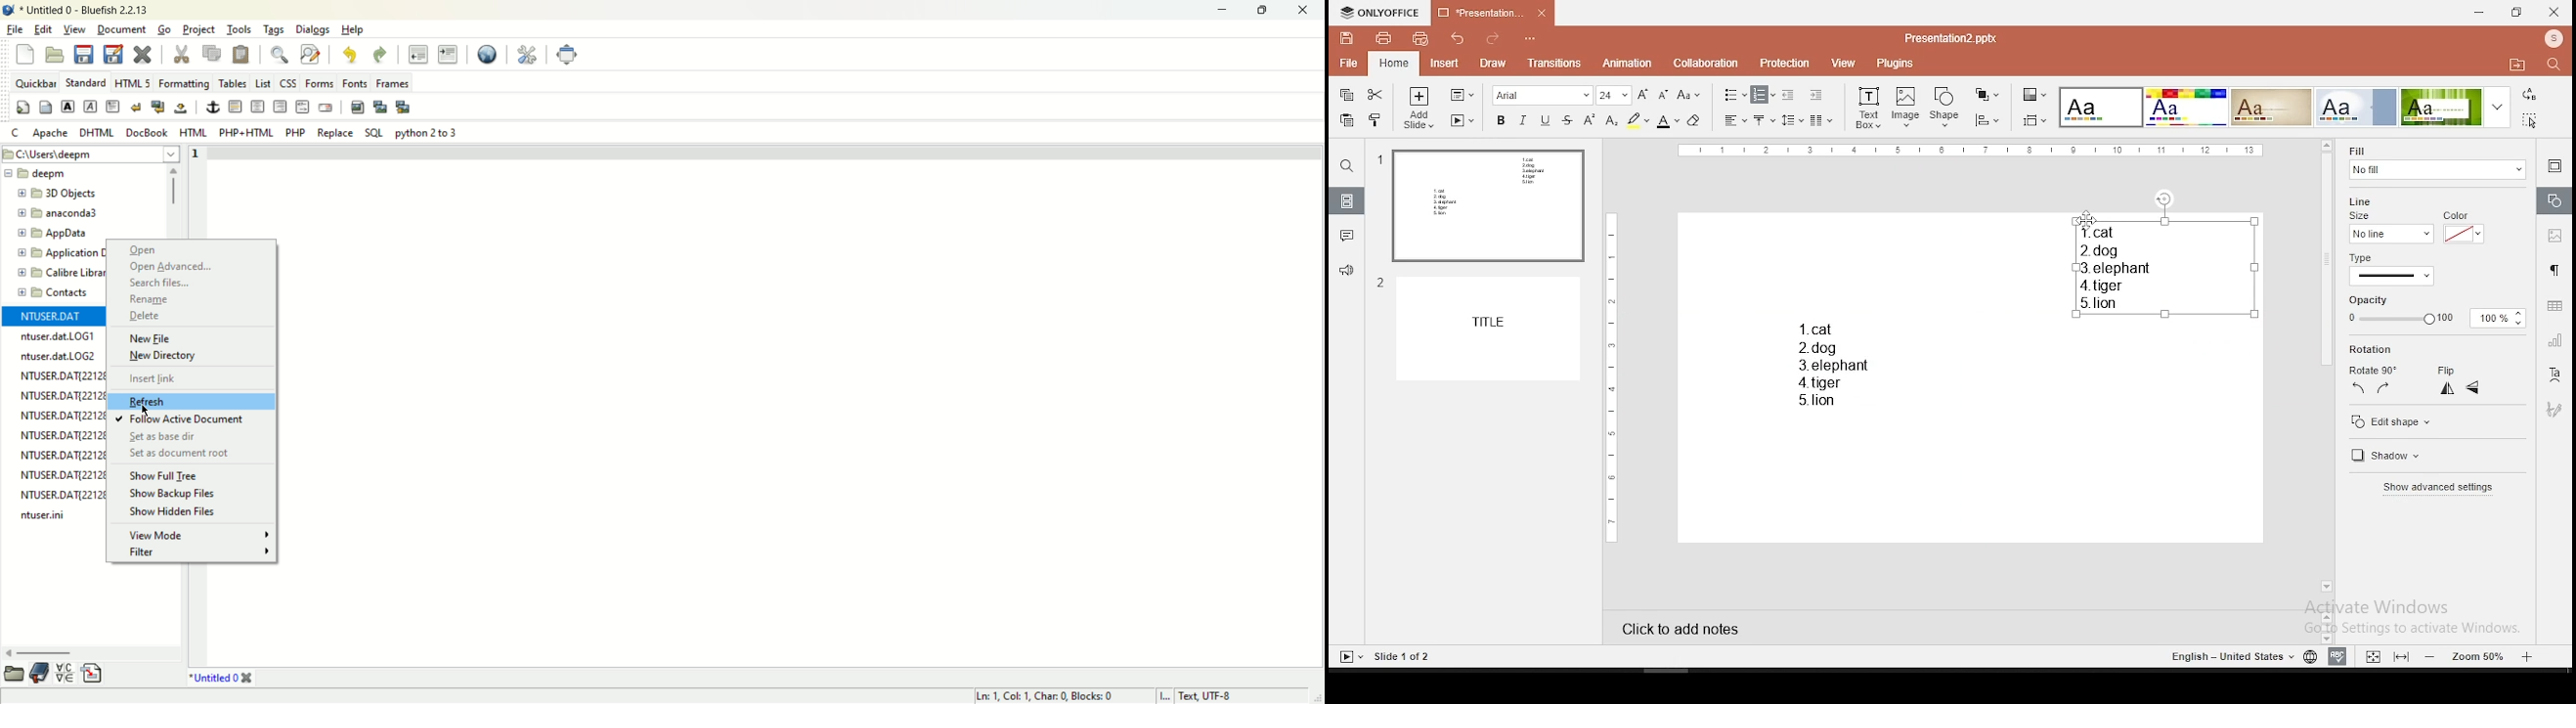 The width and height of the screenshot is (2576, 728). I want to click on break, so click(137, 106).